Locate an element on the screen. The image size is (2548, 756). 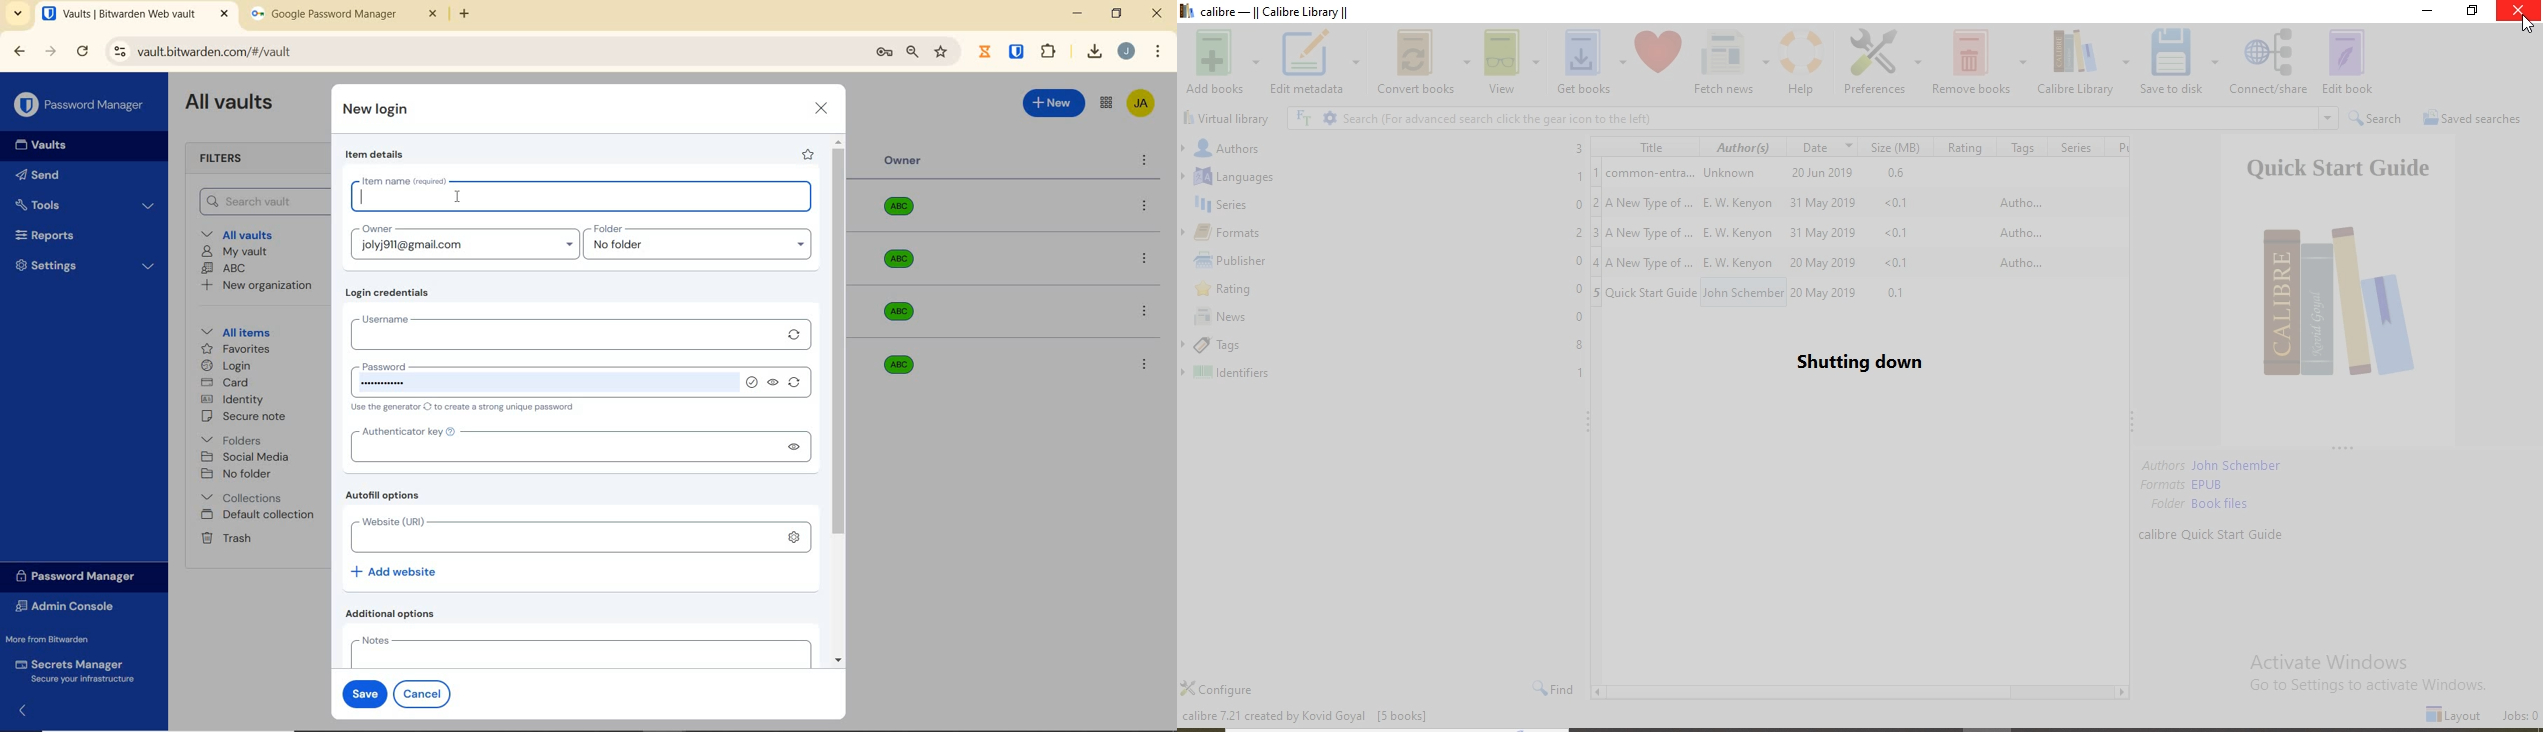
alink is located at coordinates (796, 535).